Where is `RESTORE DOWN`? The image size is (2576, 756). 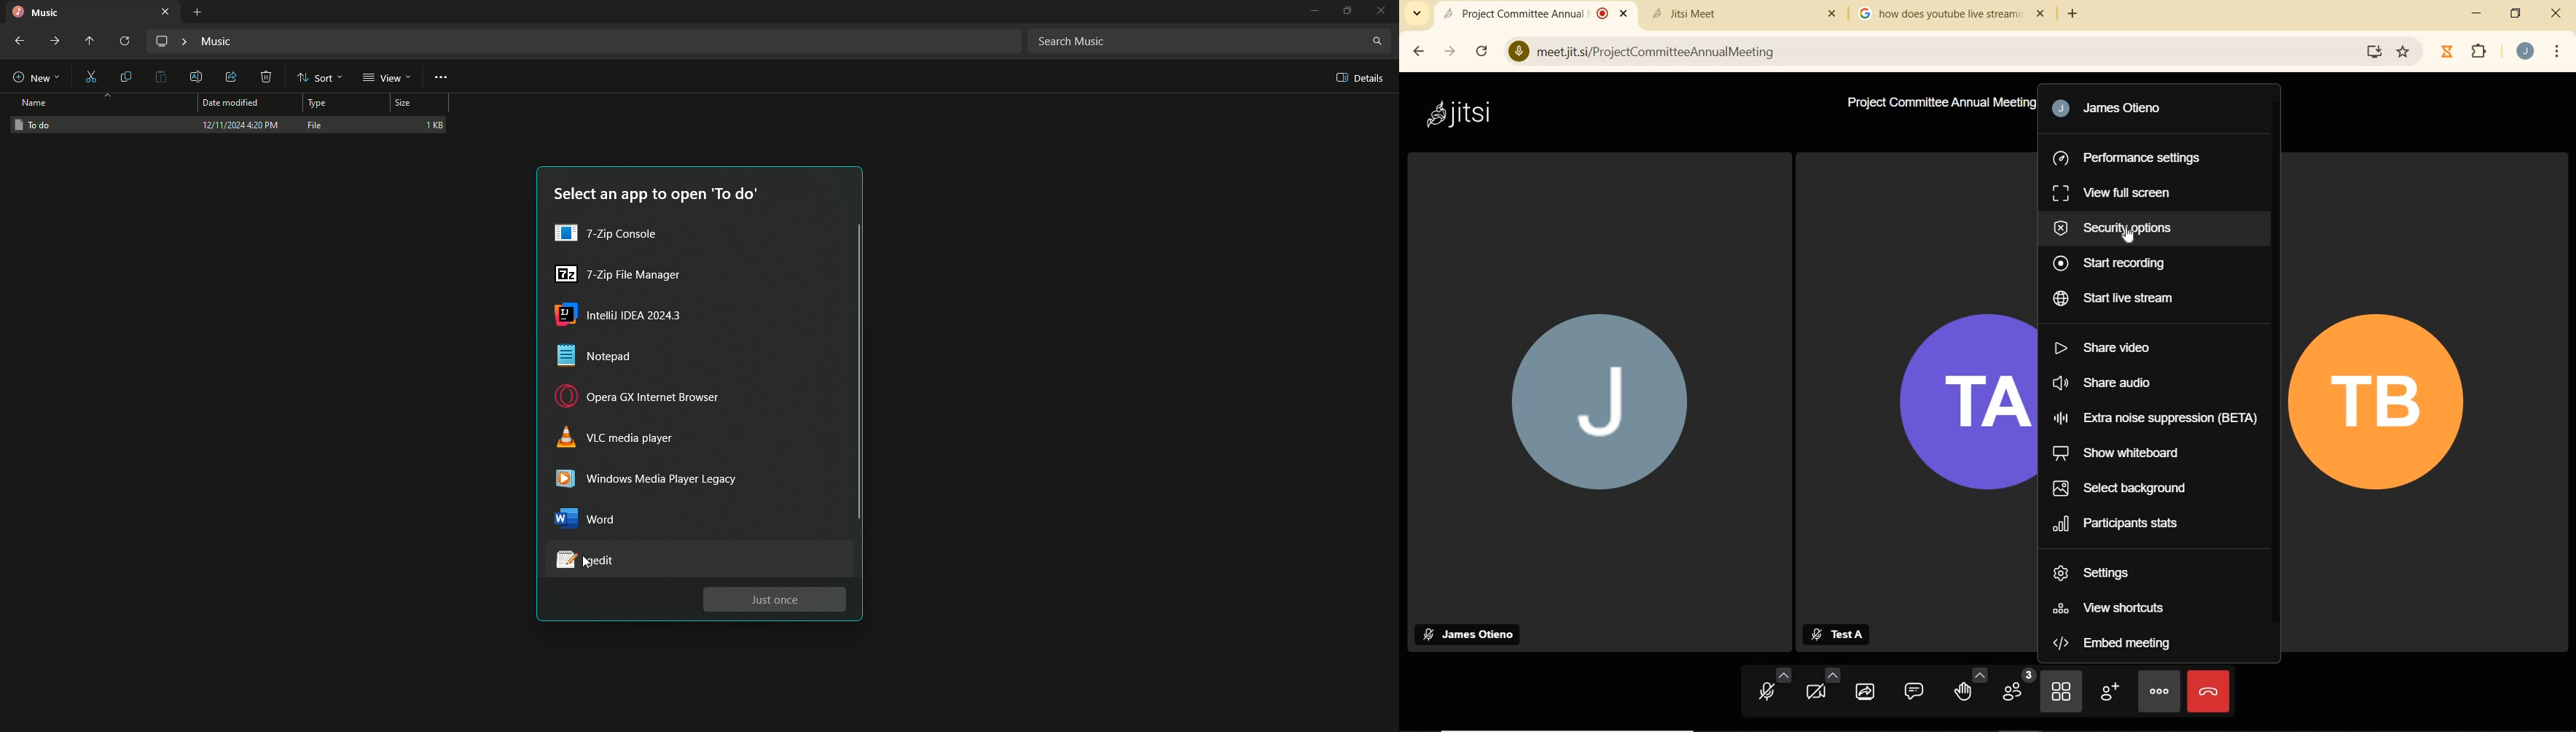
RESTORE DOWN is located at coordinates (2515, 13).